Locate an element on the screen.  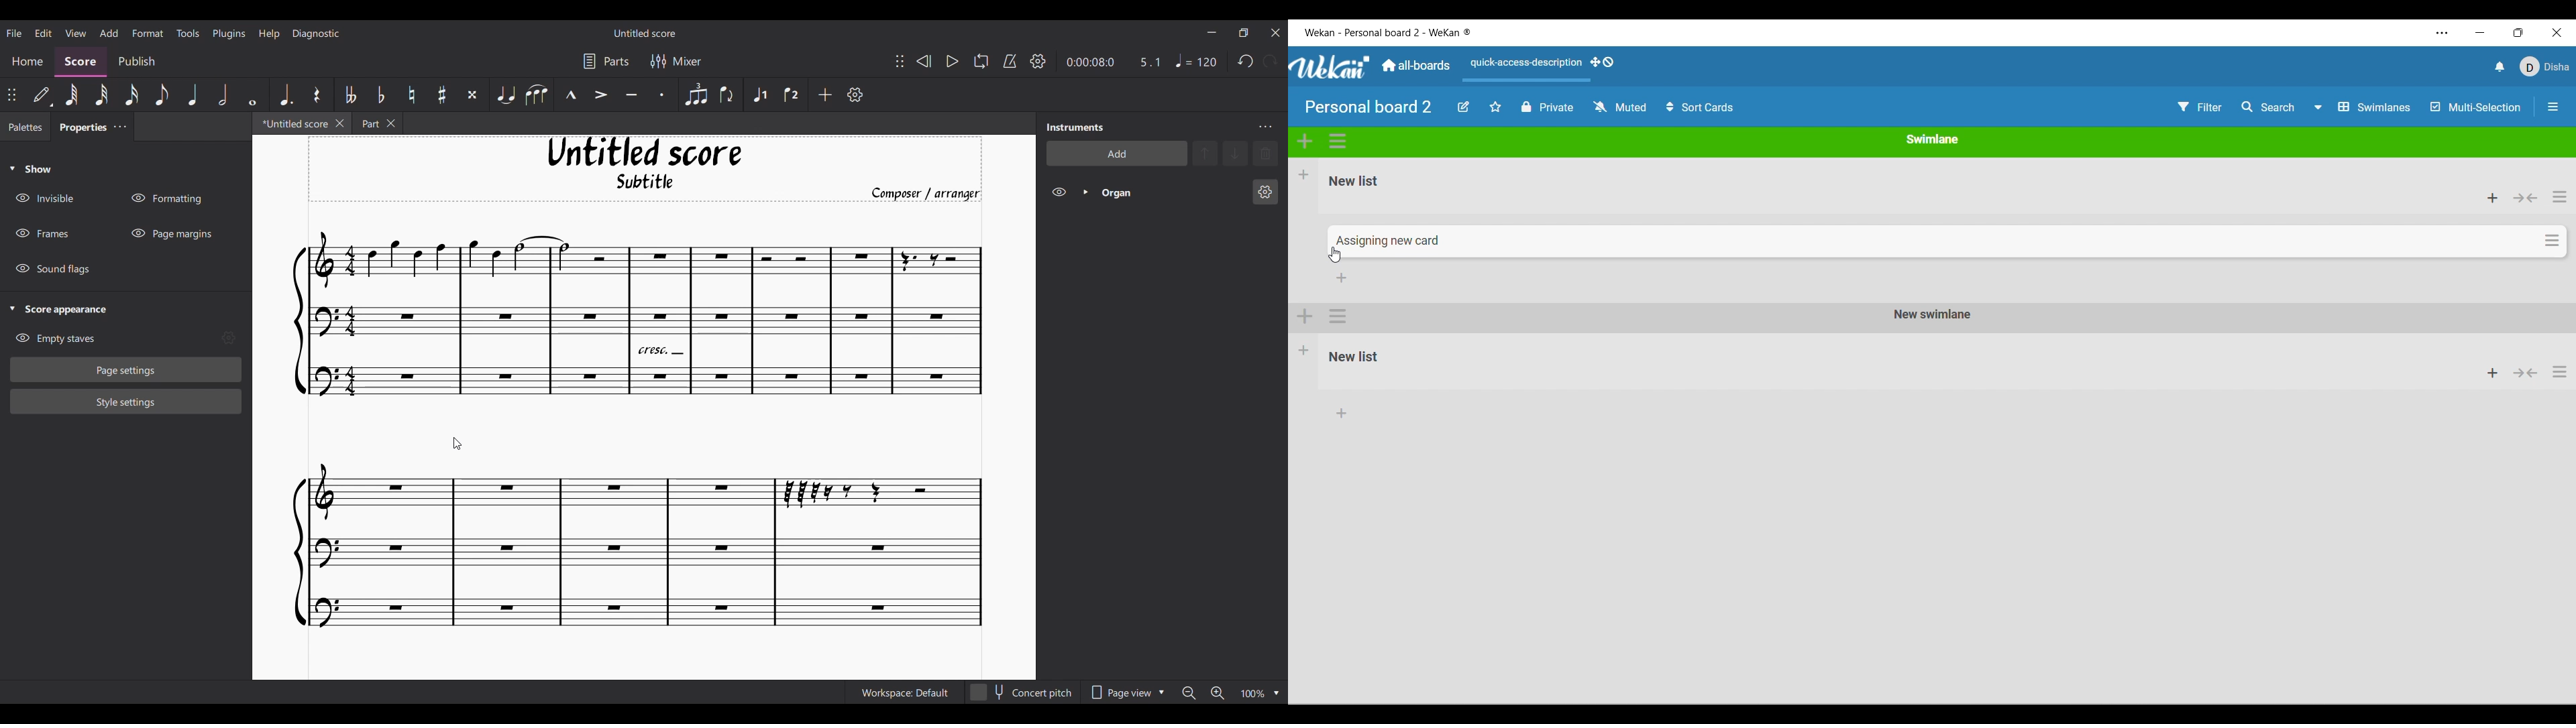
Toggle double flat is located at coordinates (348, 95).